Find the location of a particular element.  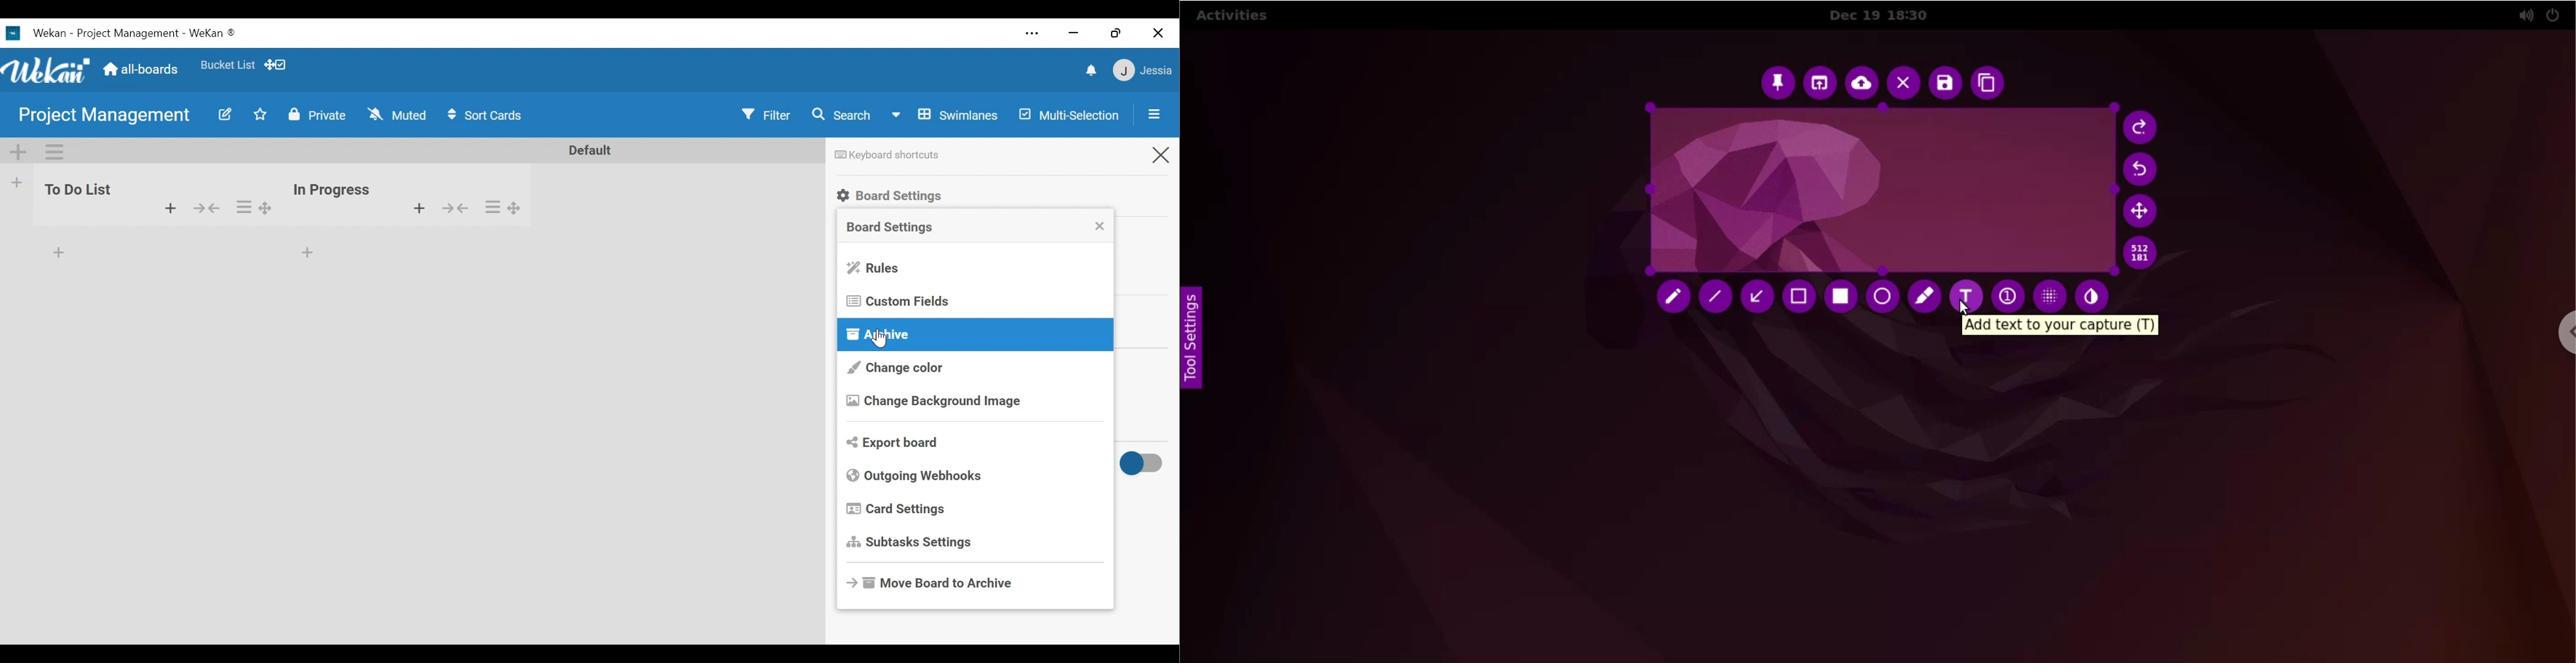

add is located at coordinates (169, 210).